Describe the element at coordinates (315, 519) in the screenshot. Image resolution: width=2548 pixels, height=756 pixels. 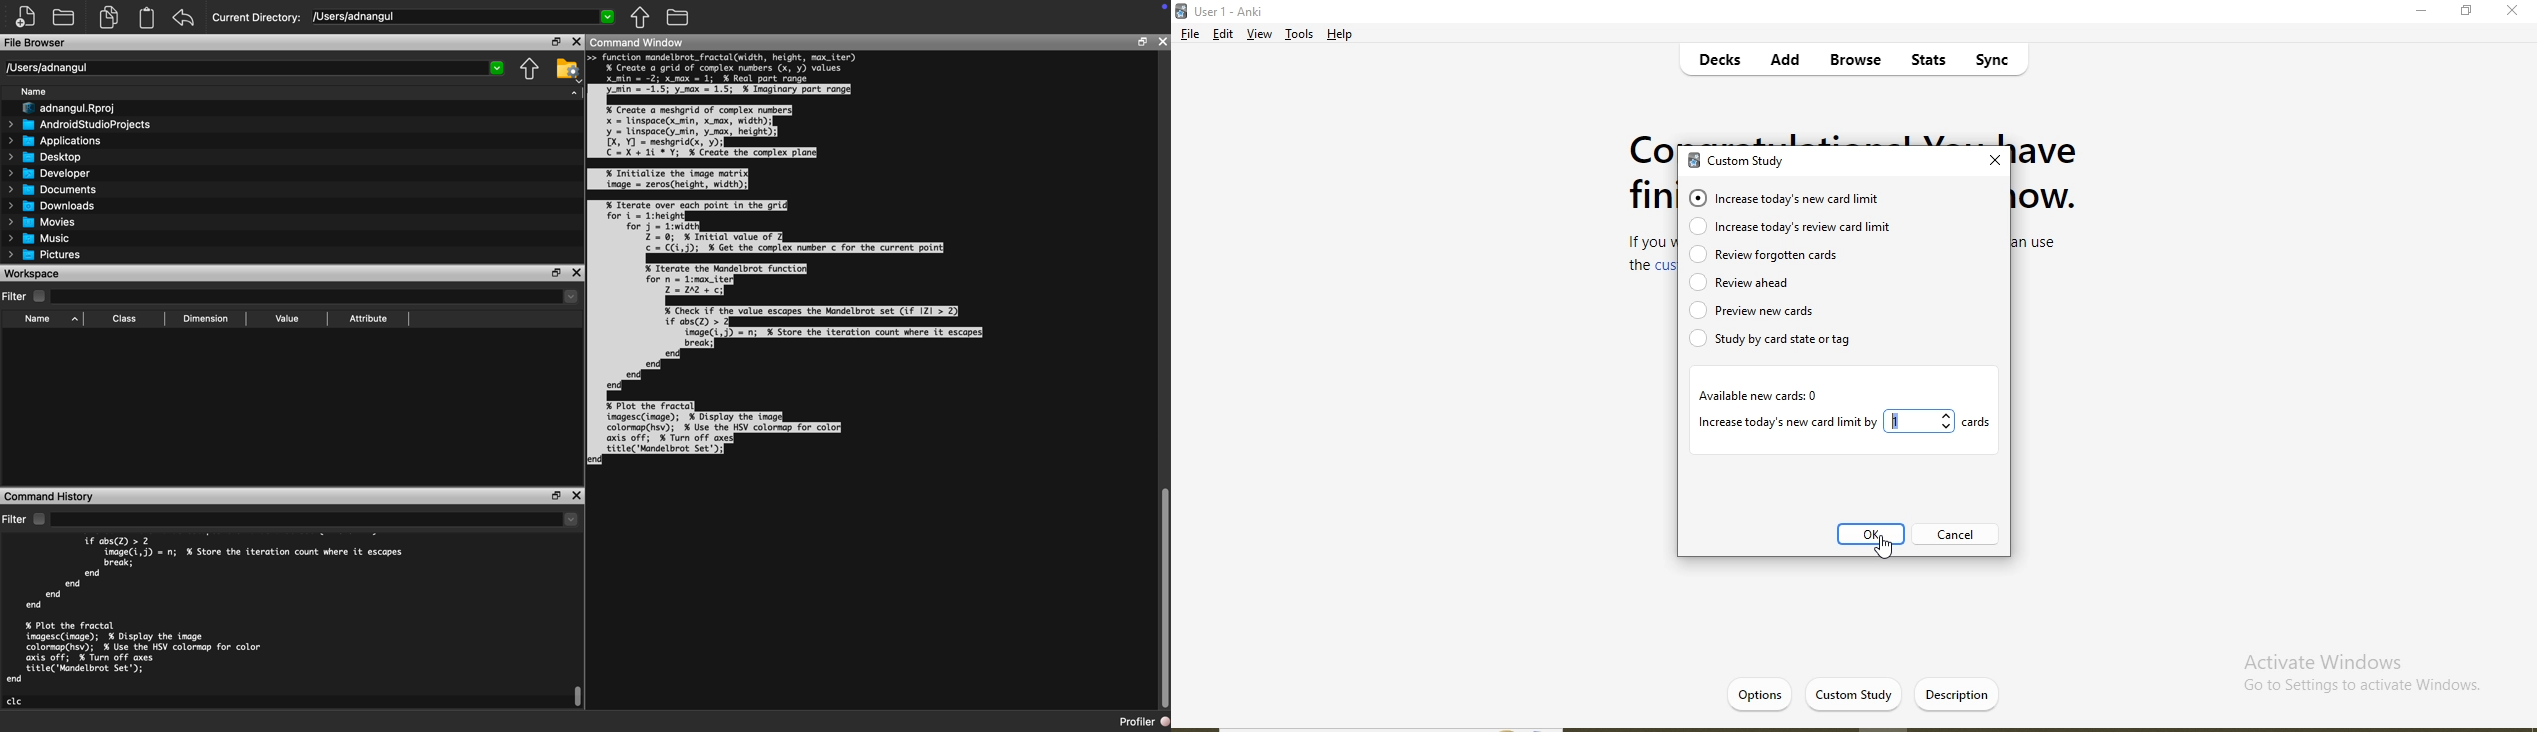
I see `Dropdown` at that location.